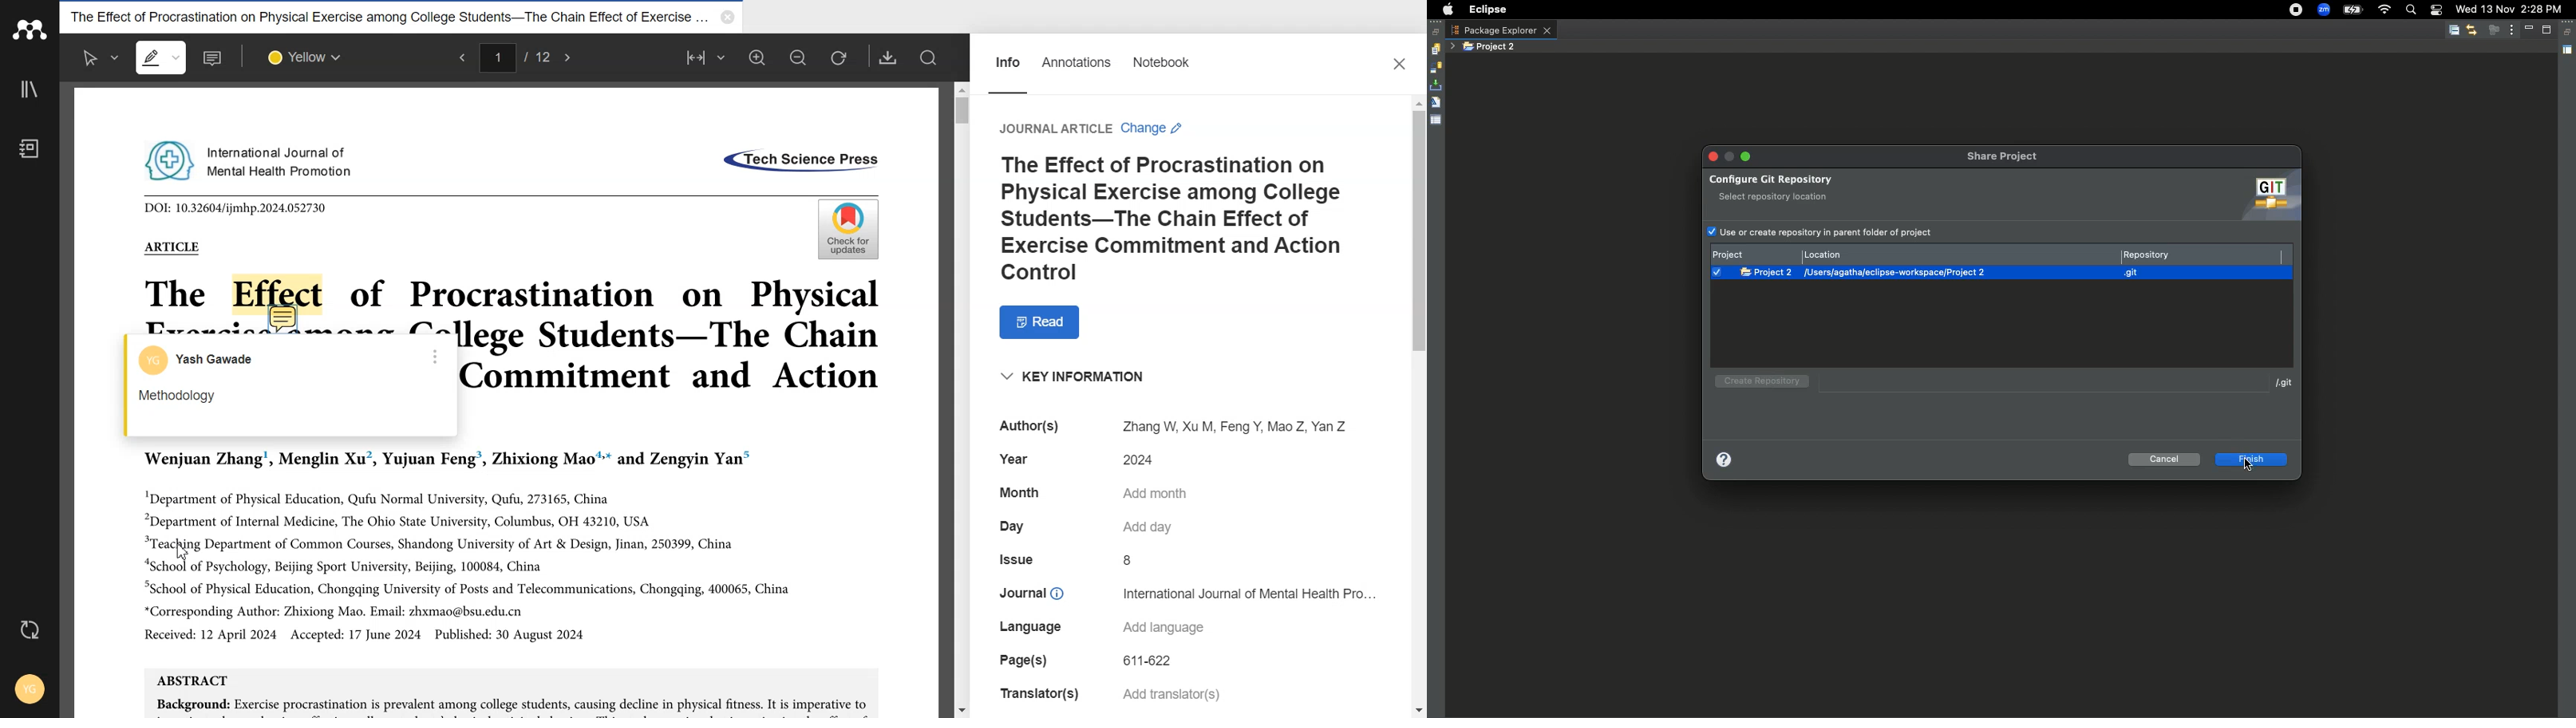 The image size is (2576, 728). What do you see at coordinates (1077, 66) in the screenshot?
I see `Annotations` at bounding box center [1077, 66].